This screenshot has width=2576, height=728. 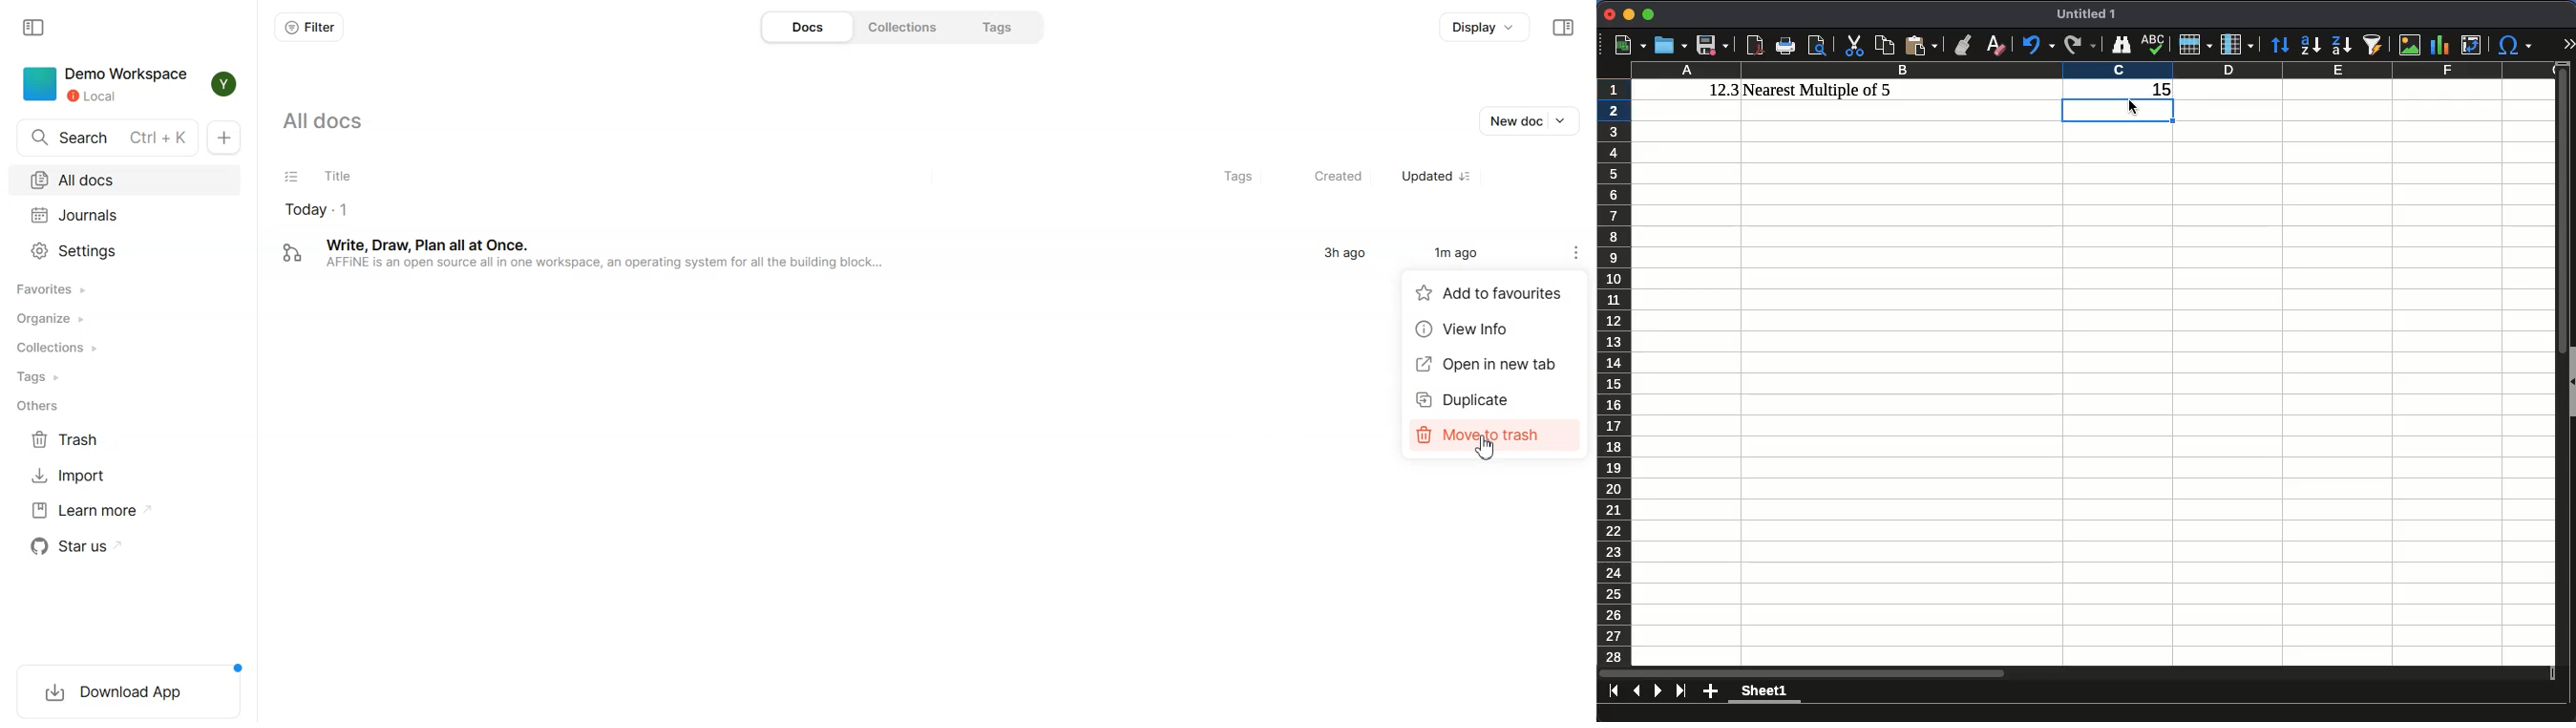 I want to click on New Doc, so click(x=223, y=138).